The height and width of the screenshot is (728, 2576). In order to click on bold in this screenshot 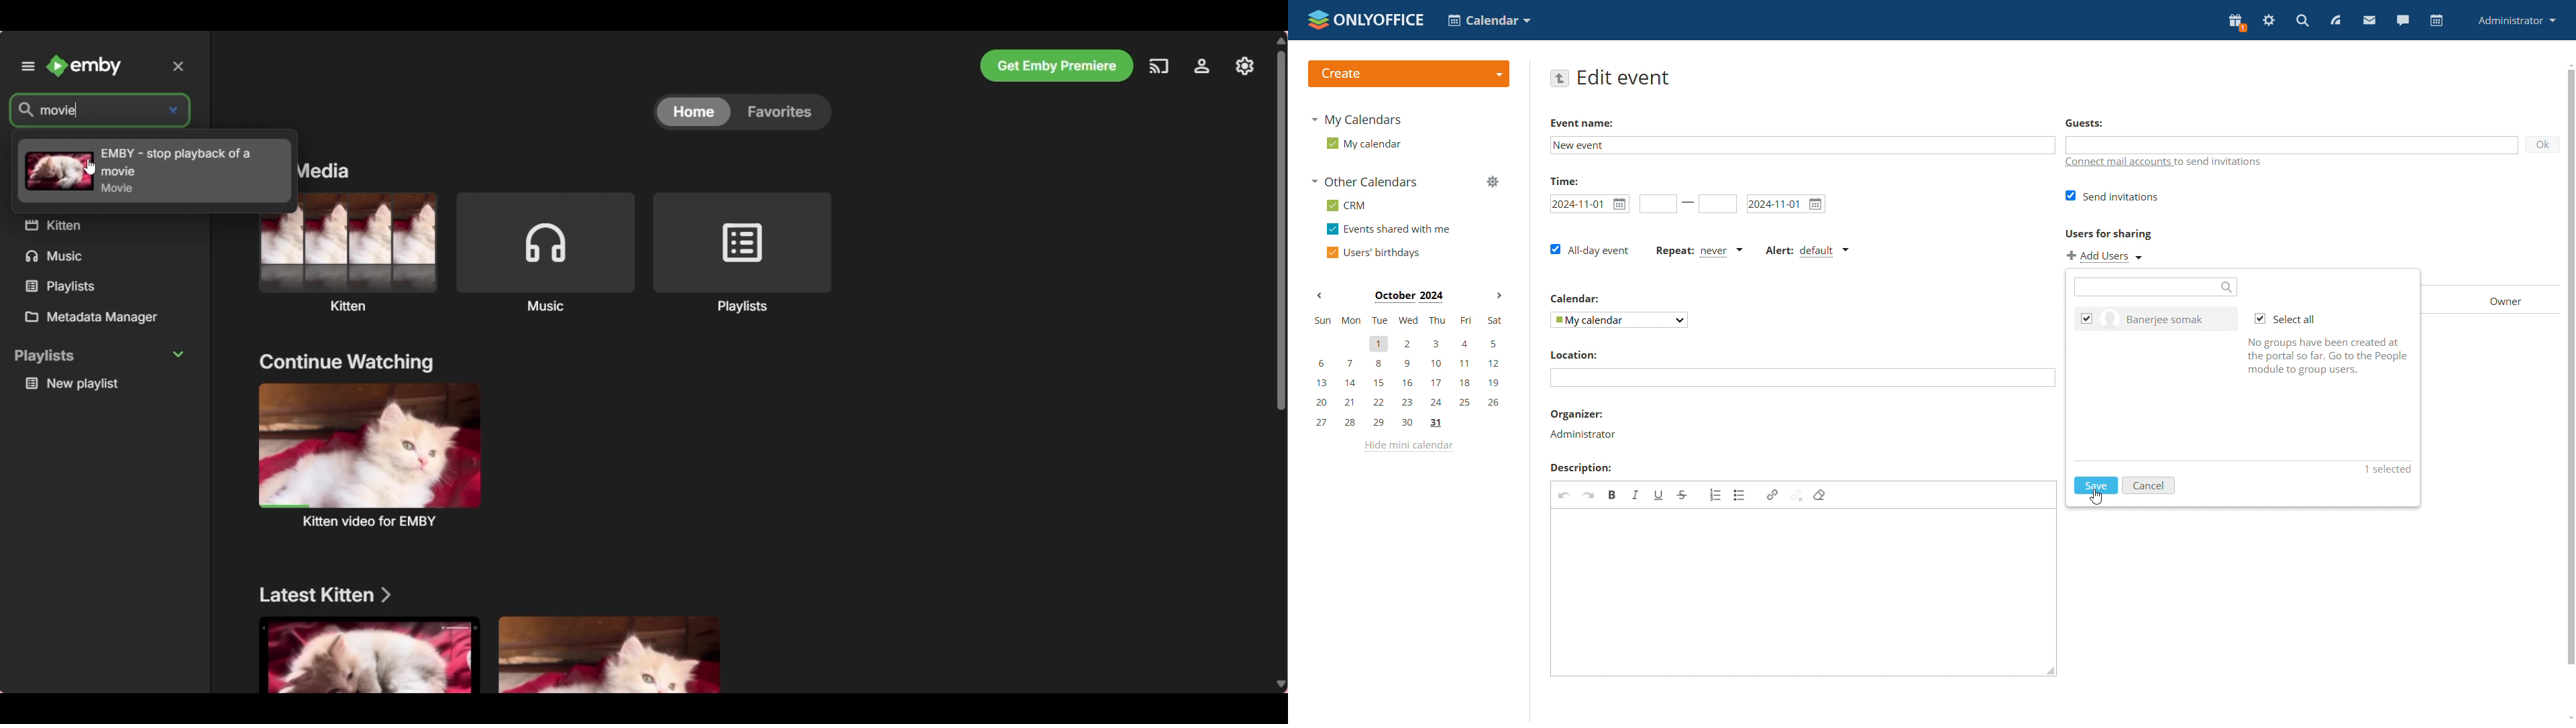, I will do `click(1611, 495)`.